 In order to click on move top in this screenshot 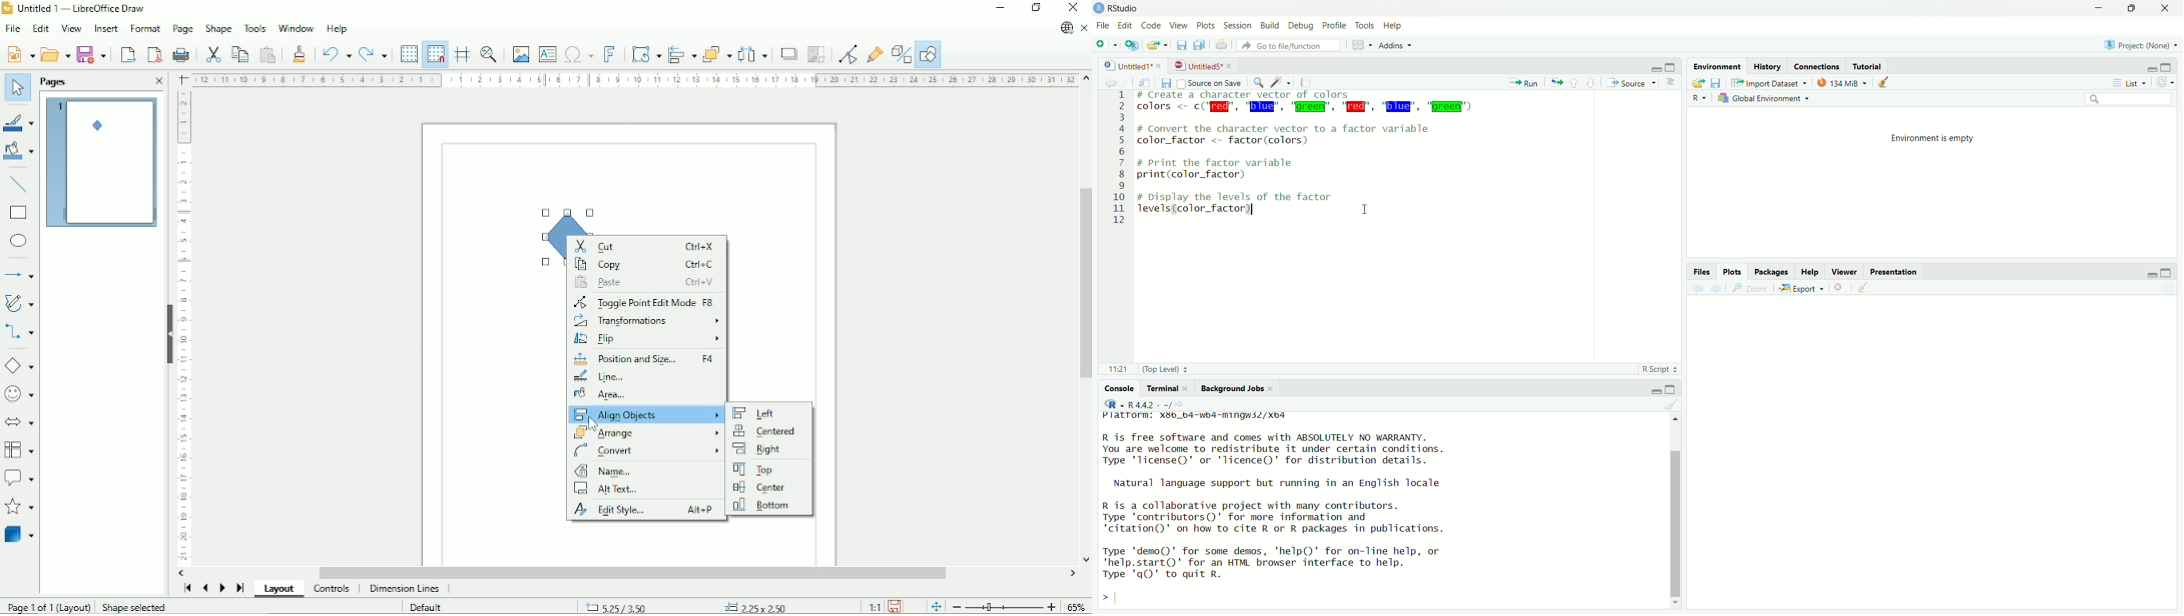, I will do `click(1675, 420)`.